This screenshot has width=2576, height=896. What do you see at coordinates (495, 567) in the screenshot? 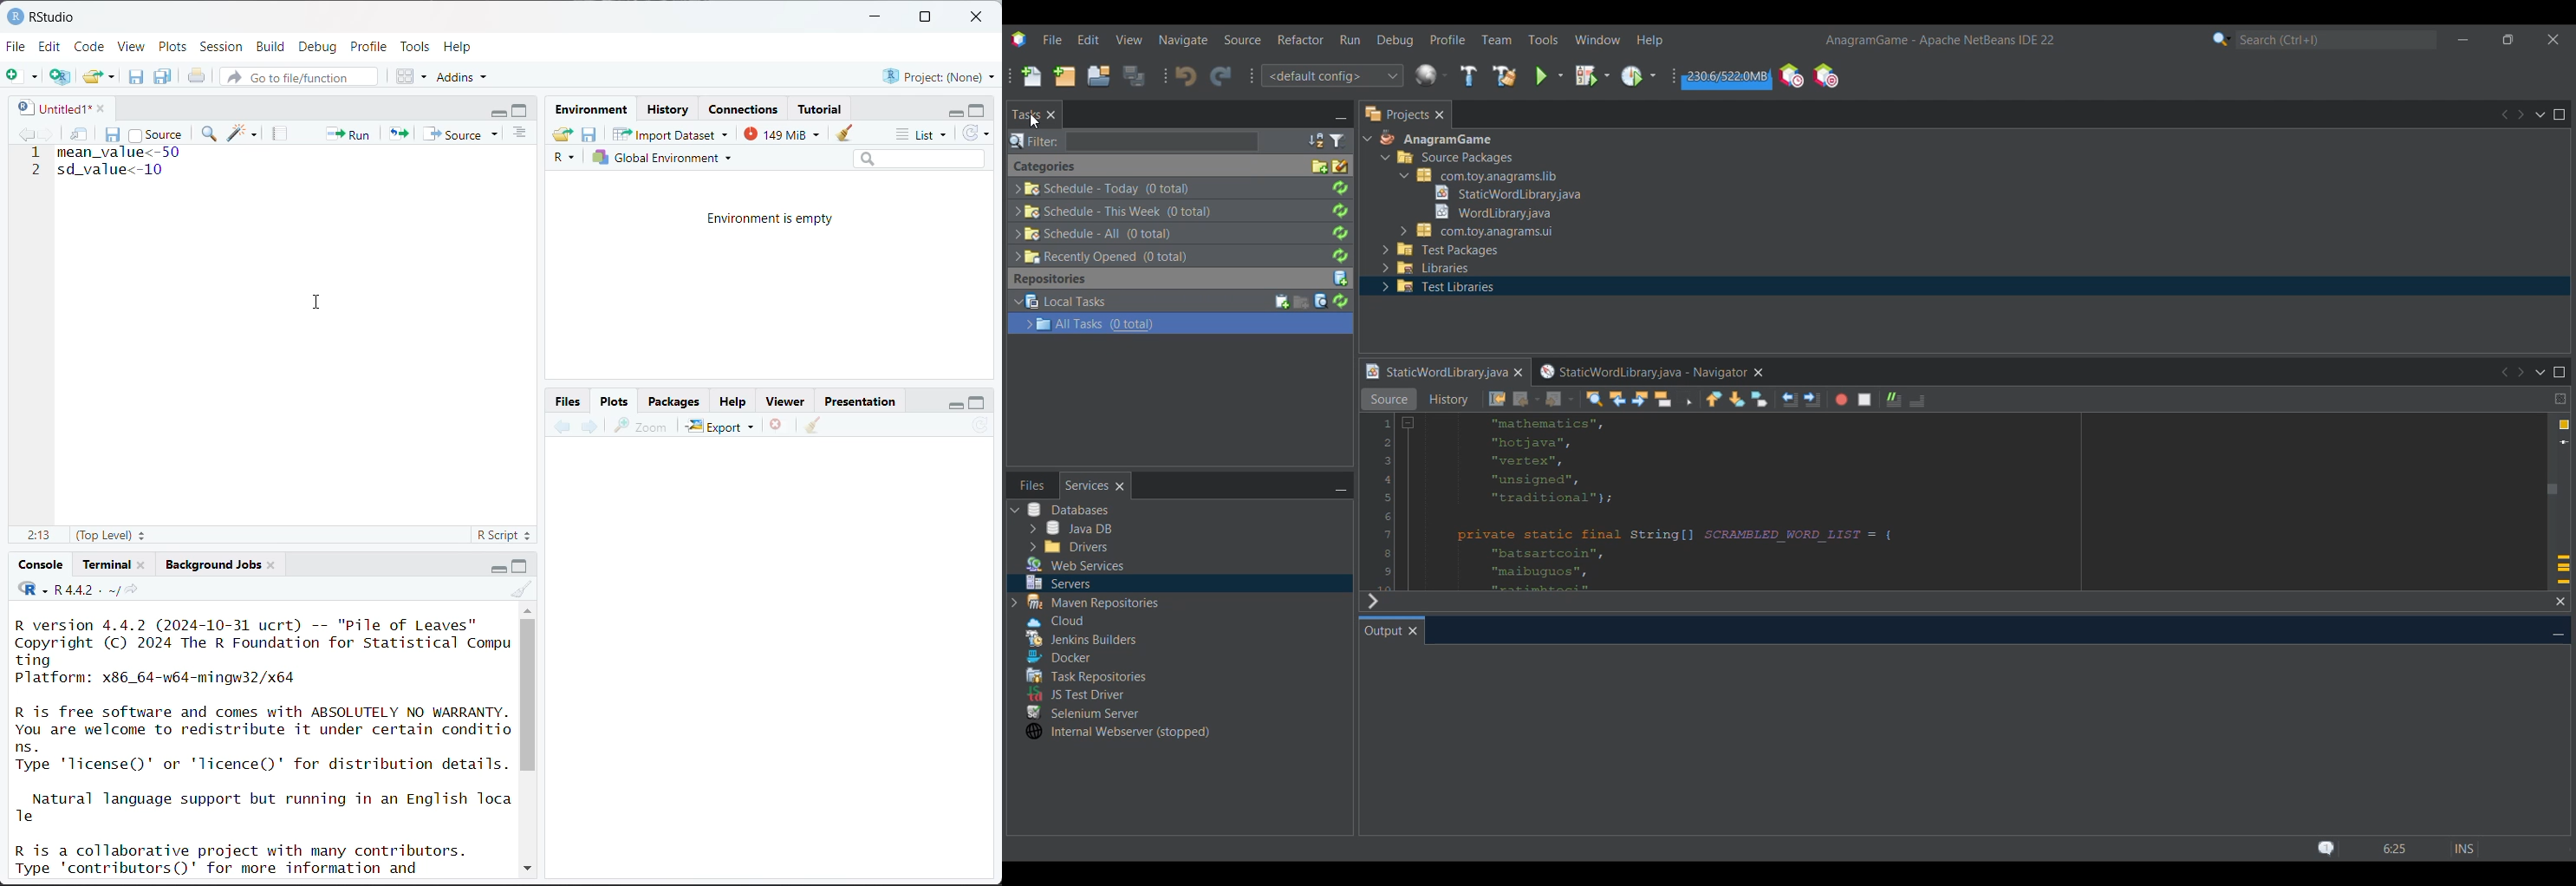
I see `minimize` at bounding box center [495, 567].